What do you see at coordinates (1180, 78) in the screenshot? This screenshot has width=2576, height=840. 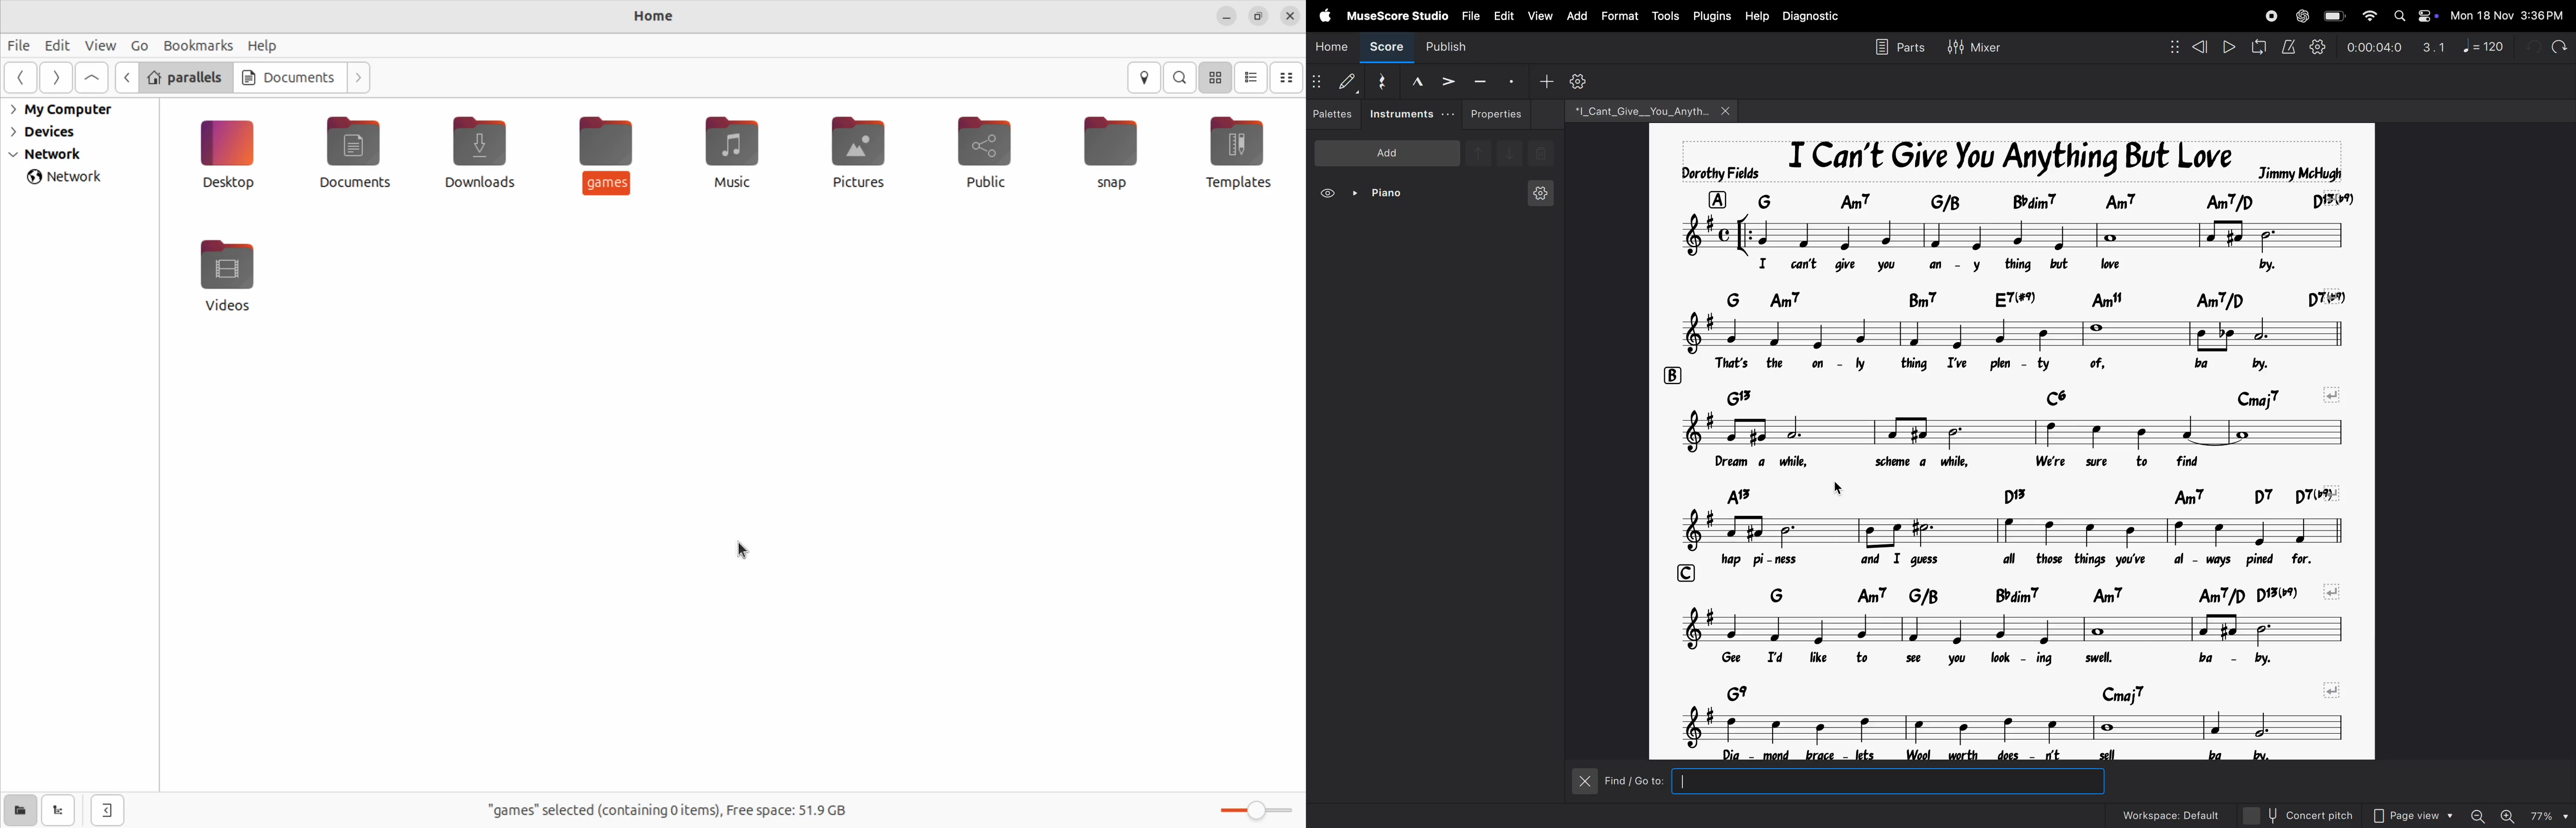 I see `search` at bounding box center [1180, 78].